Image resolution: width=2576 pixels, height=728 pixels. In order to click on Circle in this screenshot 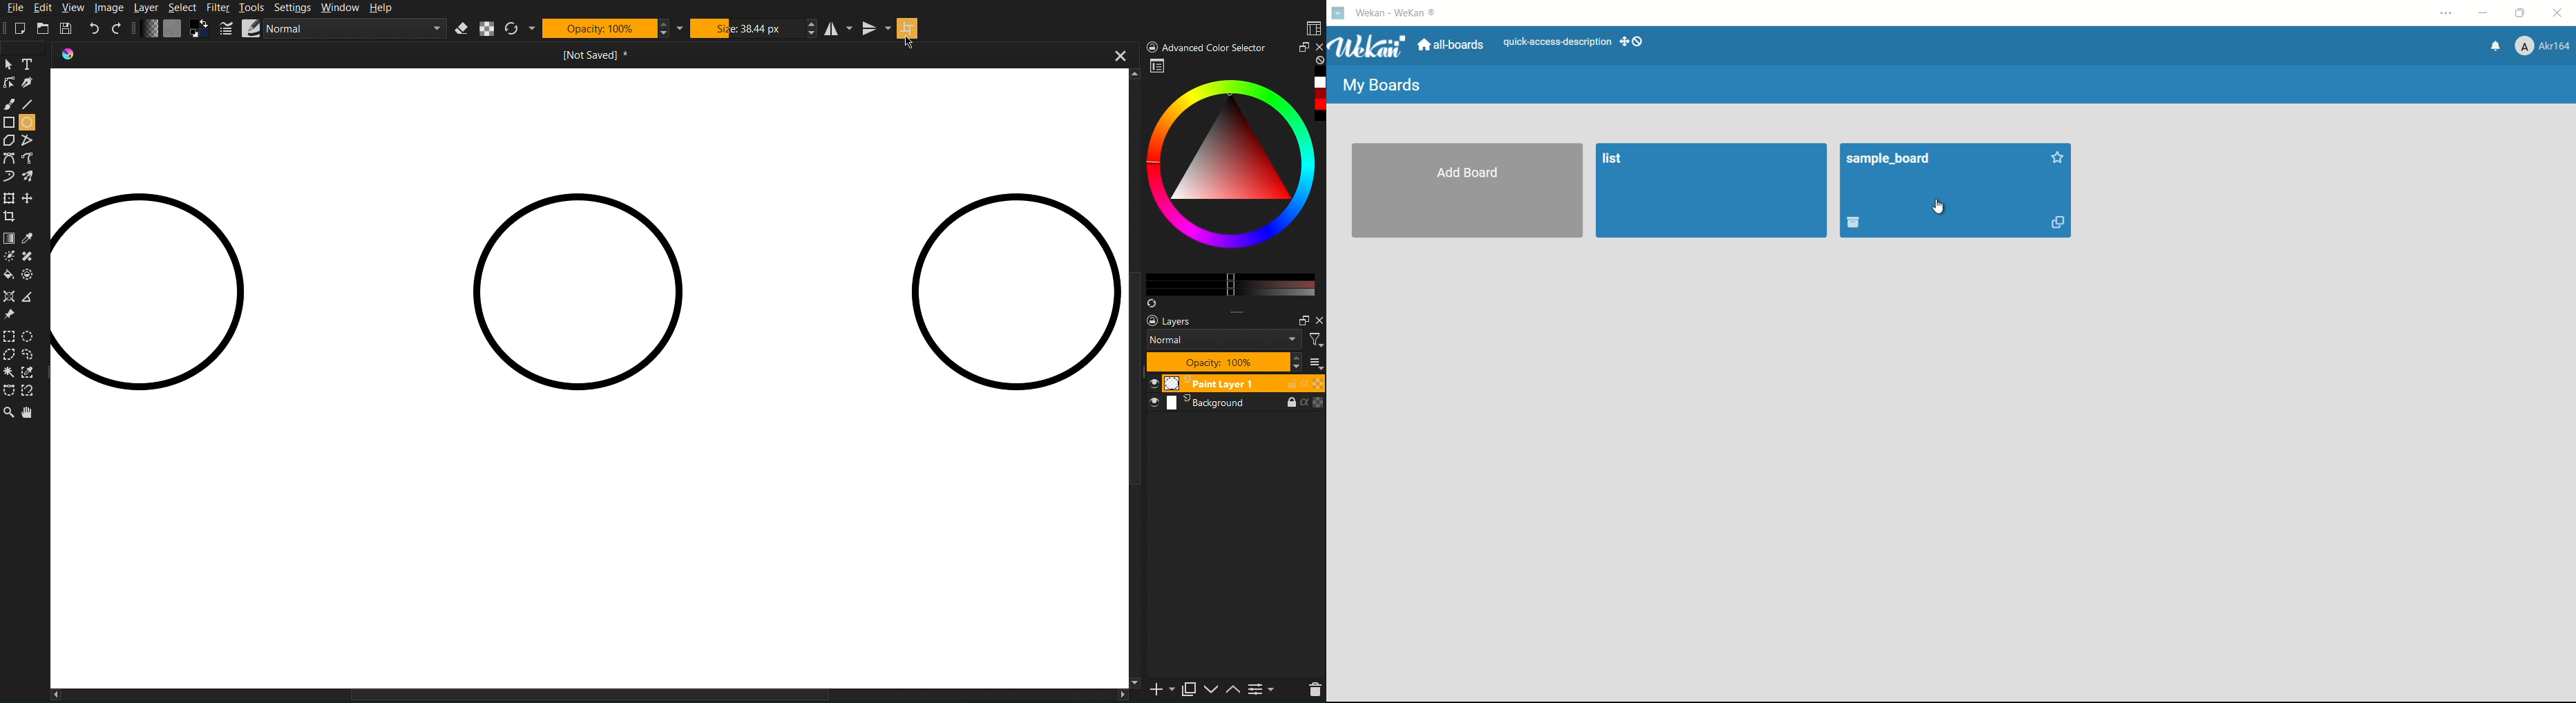, I will do `click(29, 122)`.